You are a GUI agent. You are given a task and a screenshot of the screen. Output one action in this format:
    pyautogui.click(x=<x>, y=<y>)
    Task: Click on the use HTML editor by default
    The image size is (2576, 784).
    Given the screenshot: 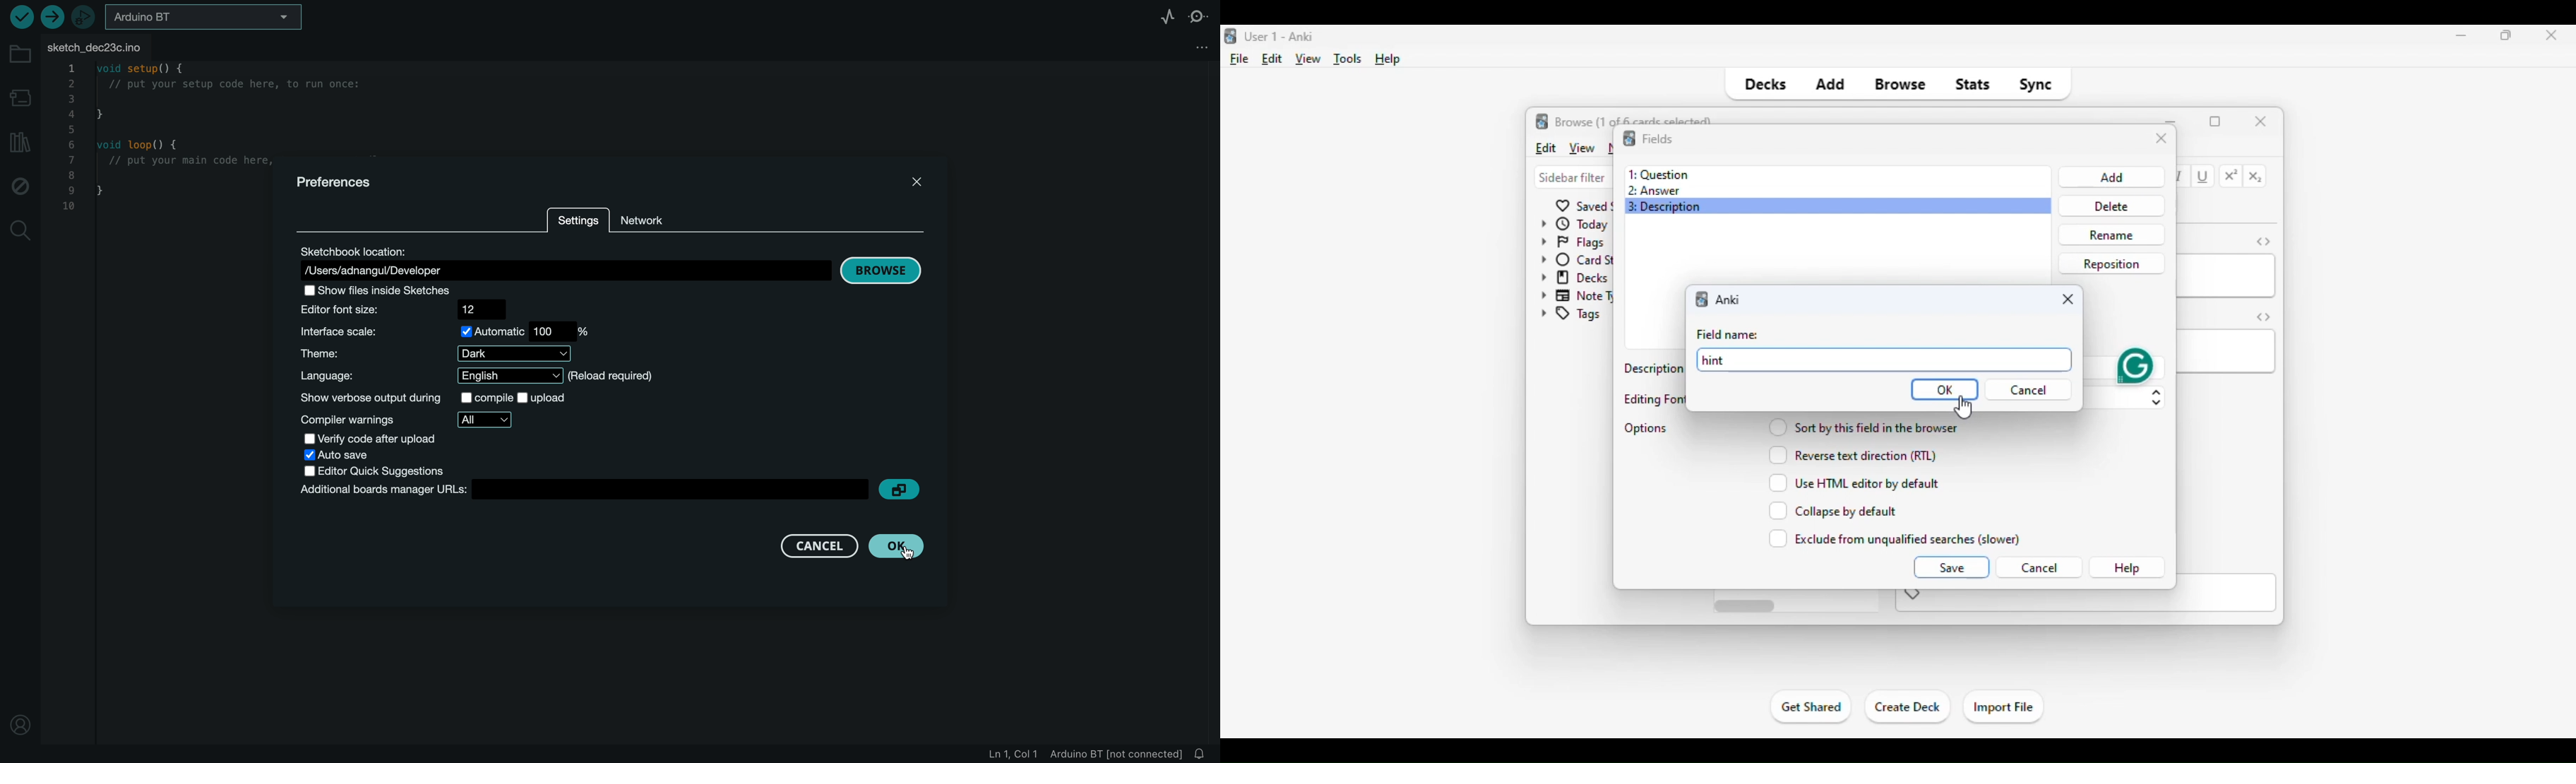 What is the action you would take?
    pyautogui.click(x=1854, y=483)
    